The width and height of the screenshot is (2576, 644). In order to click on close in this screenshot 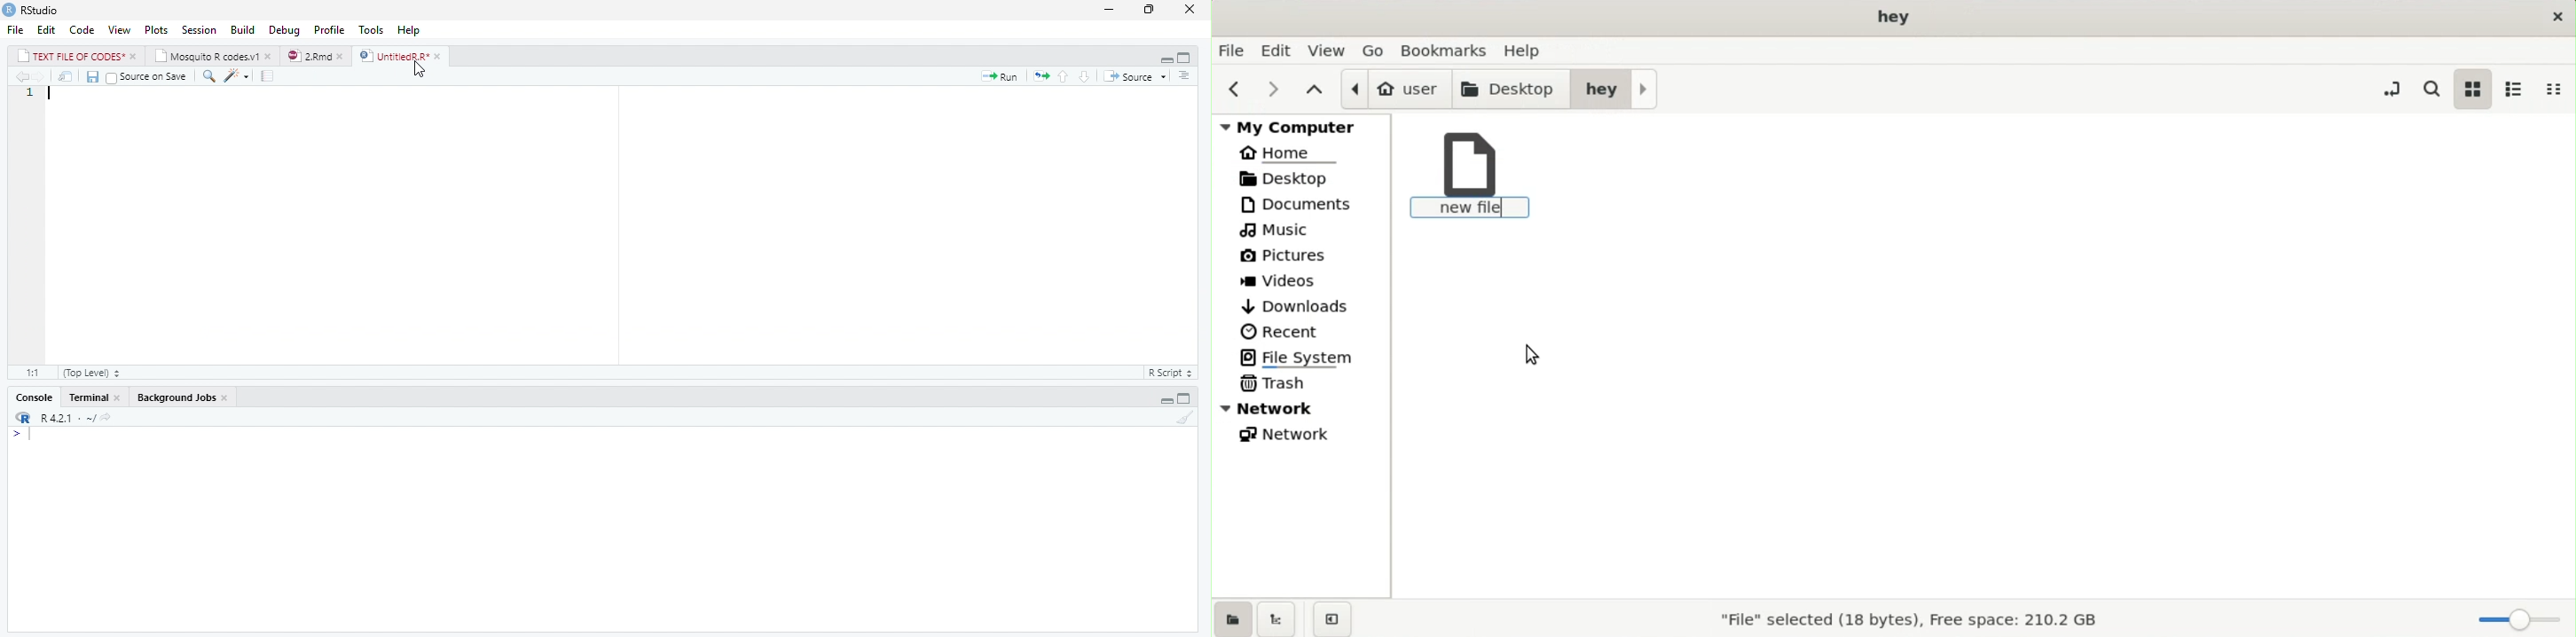, I will do `click(270, 57)`.